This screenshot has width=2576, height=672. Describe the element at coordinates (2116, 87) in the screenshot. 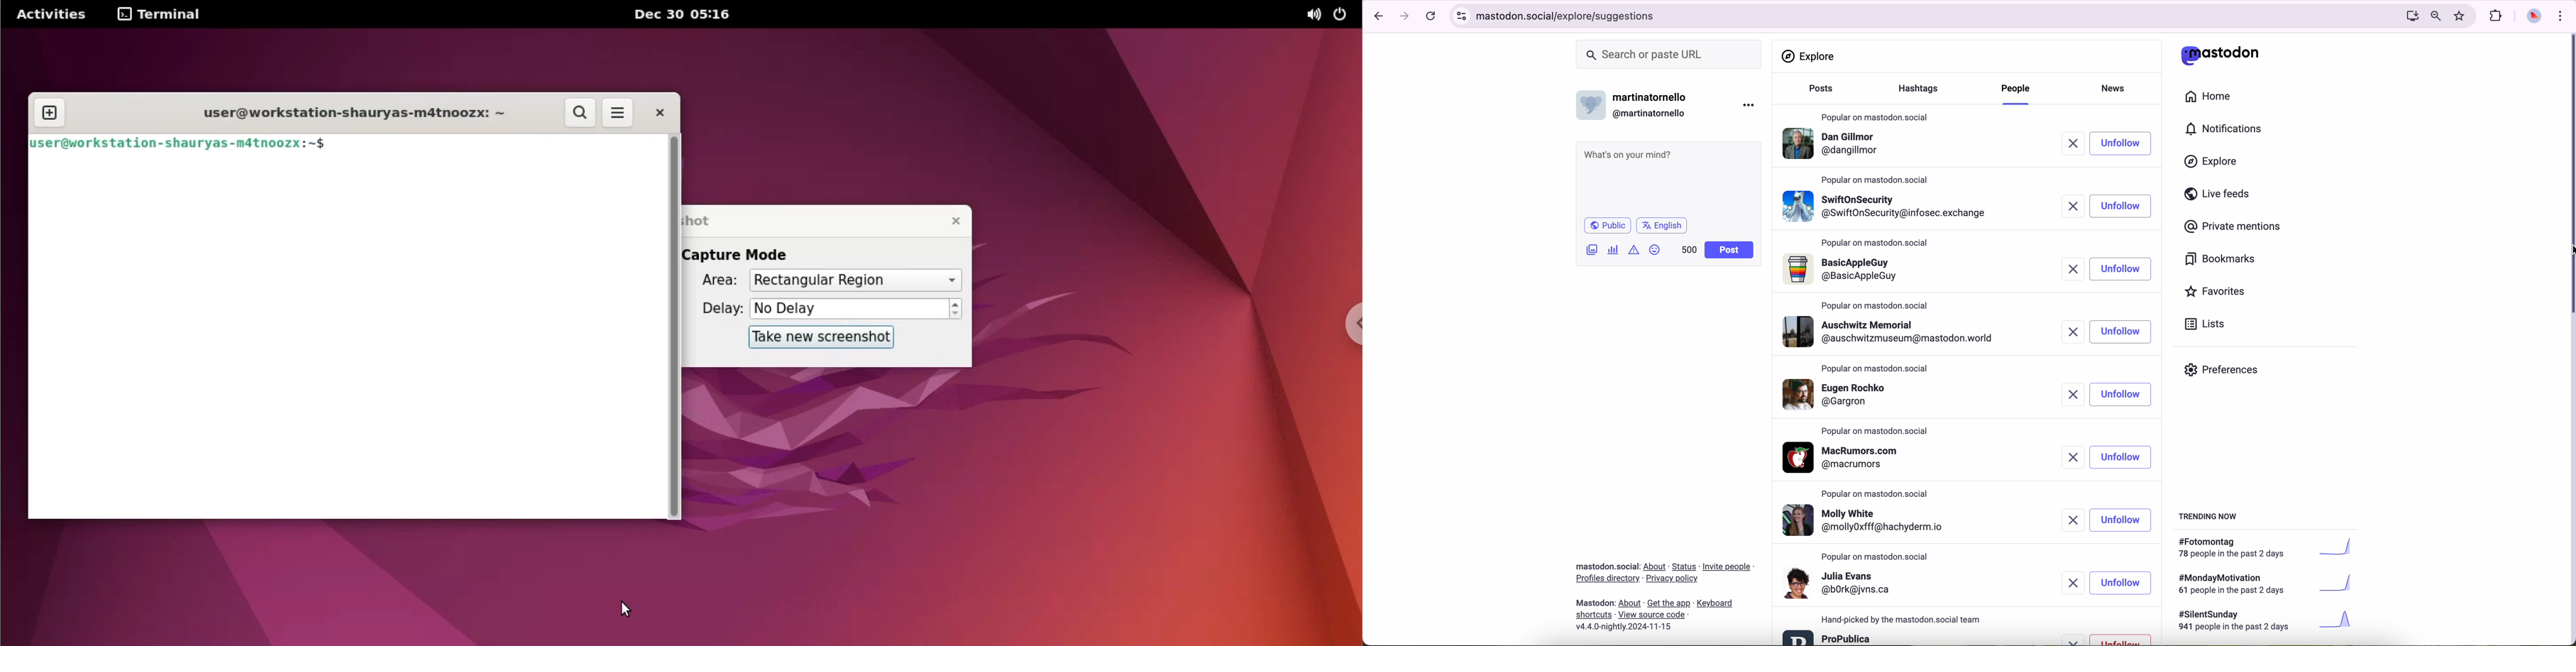

I see `news` at that location.